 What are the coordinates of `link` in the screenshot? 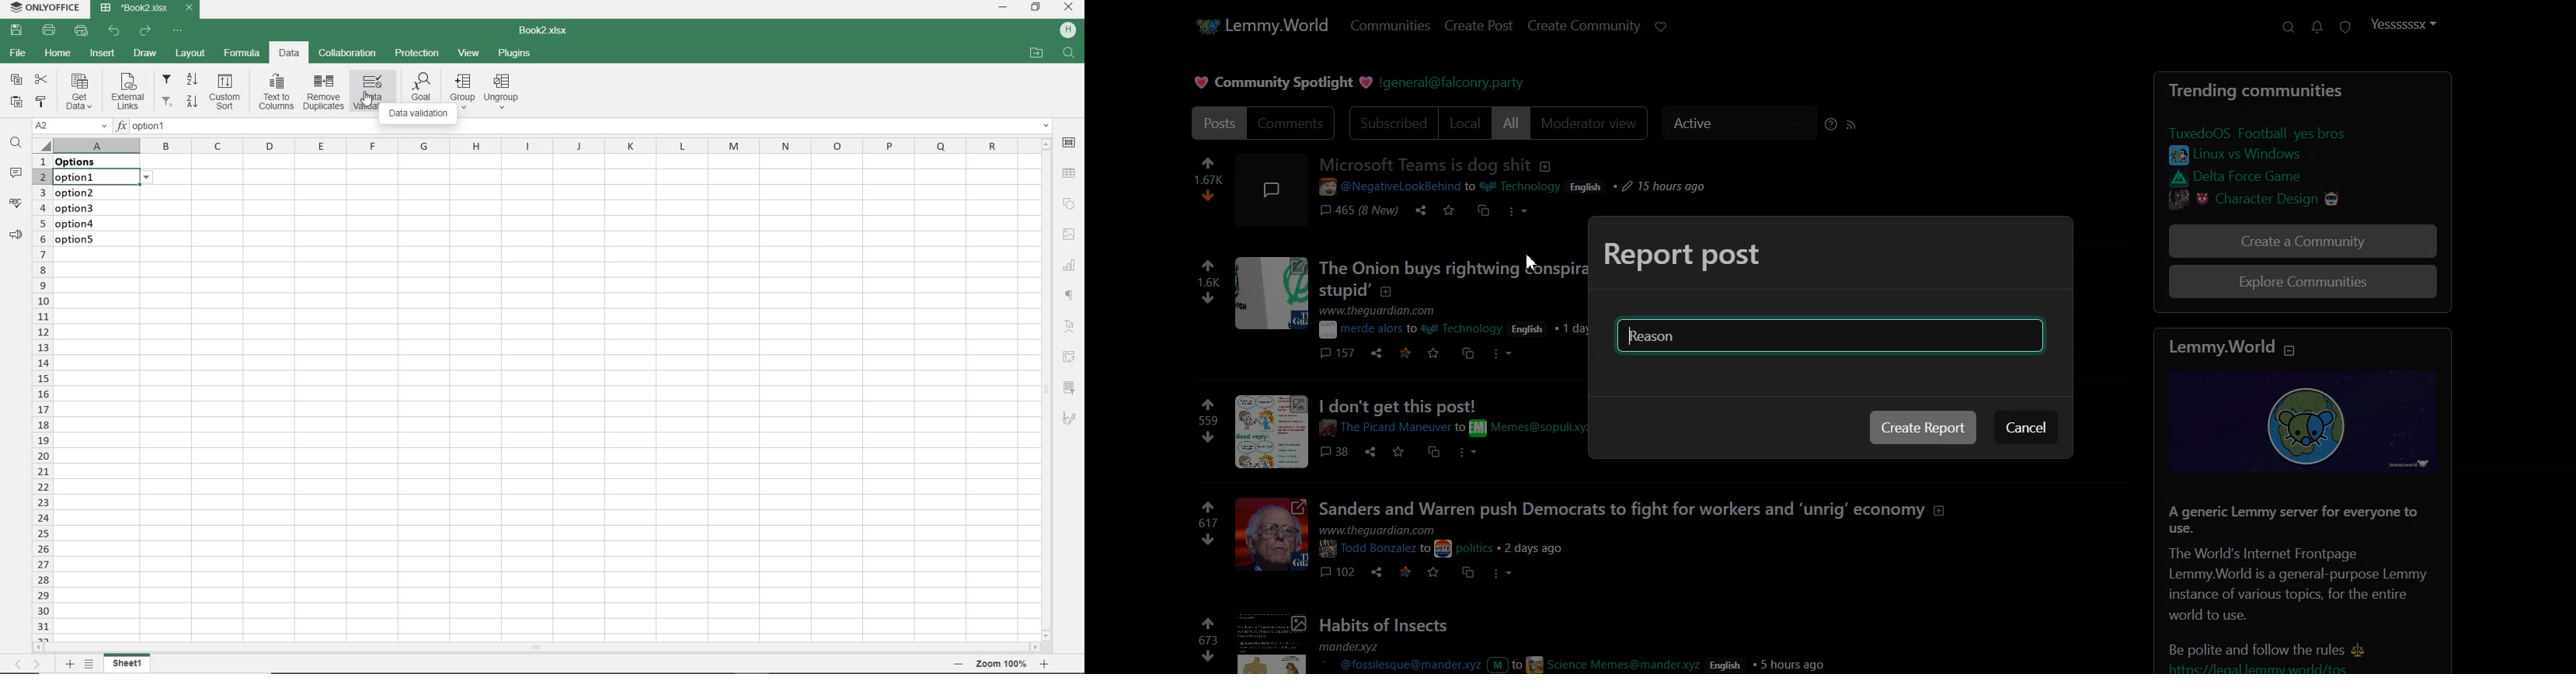 It's located at (1408, 353).